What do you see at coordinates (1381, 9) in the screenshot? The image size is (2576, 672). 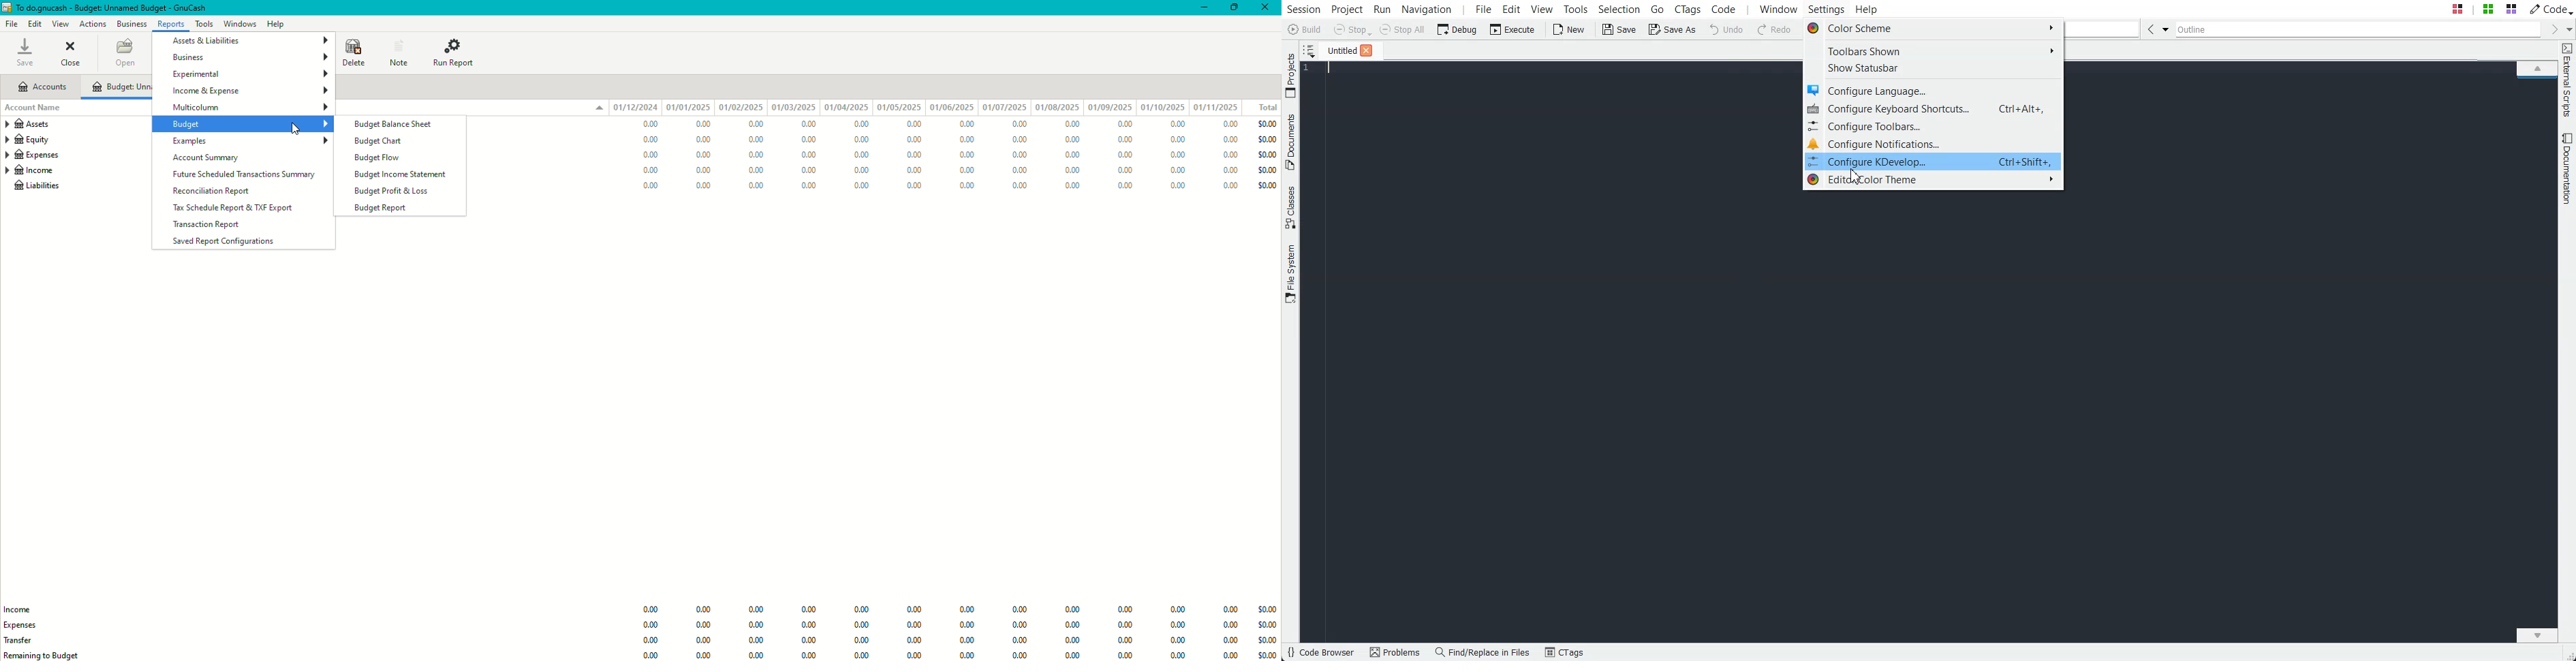 I see `Run` at bounding box center [1381, 9].